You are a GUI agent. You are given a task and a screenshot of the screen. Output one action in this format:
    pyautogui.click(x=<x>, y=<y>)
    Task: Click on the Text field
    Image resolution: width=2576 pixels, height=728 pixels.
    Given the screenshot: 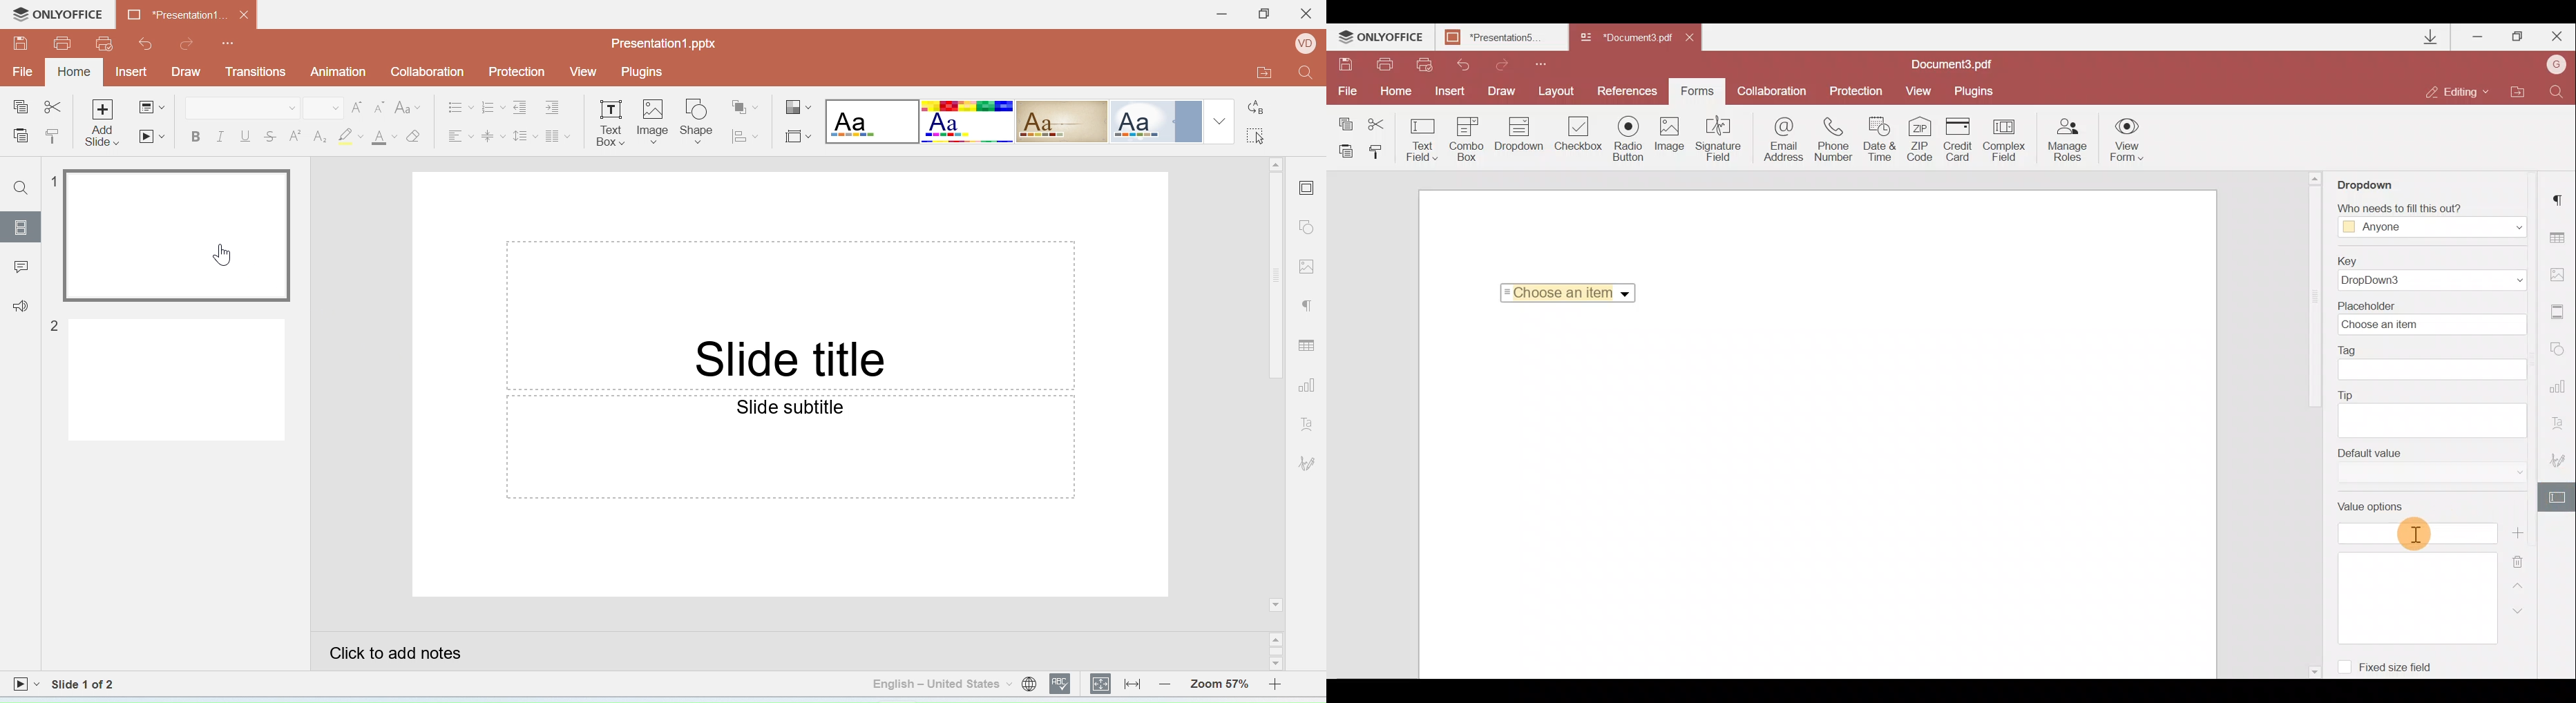 What is the action you would take?
    pyautogui.click(x=1420, y=139)
    